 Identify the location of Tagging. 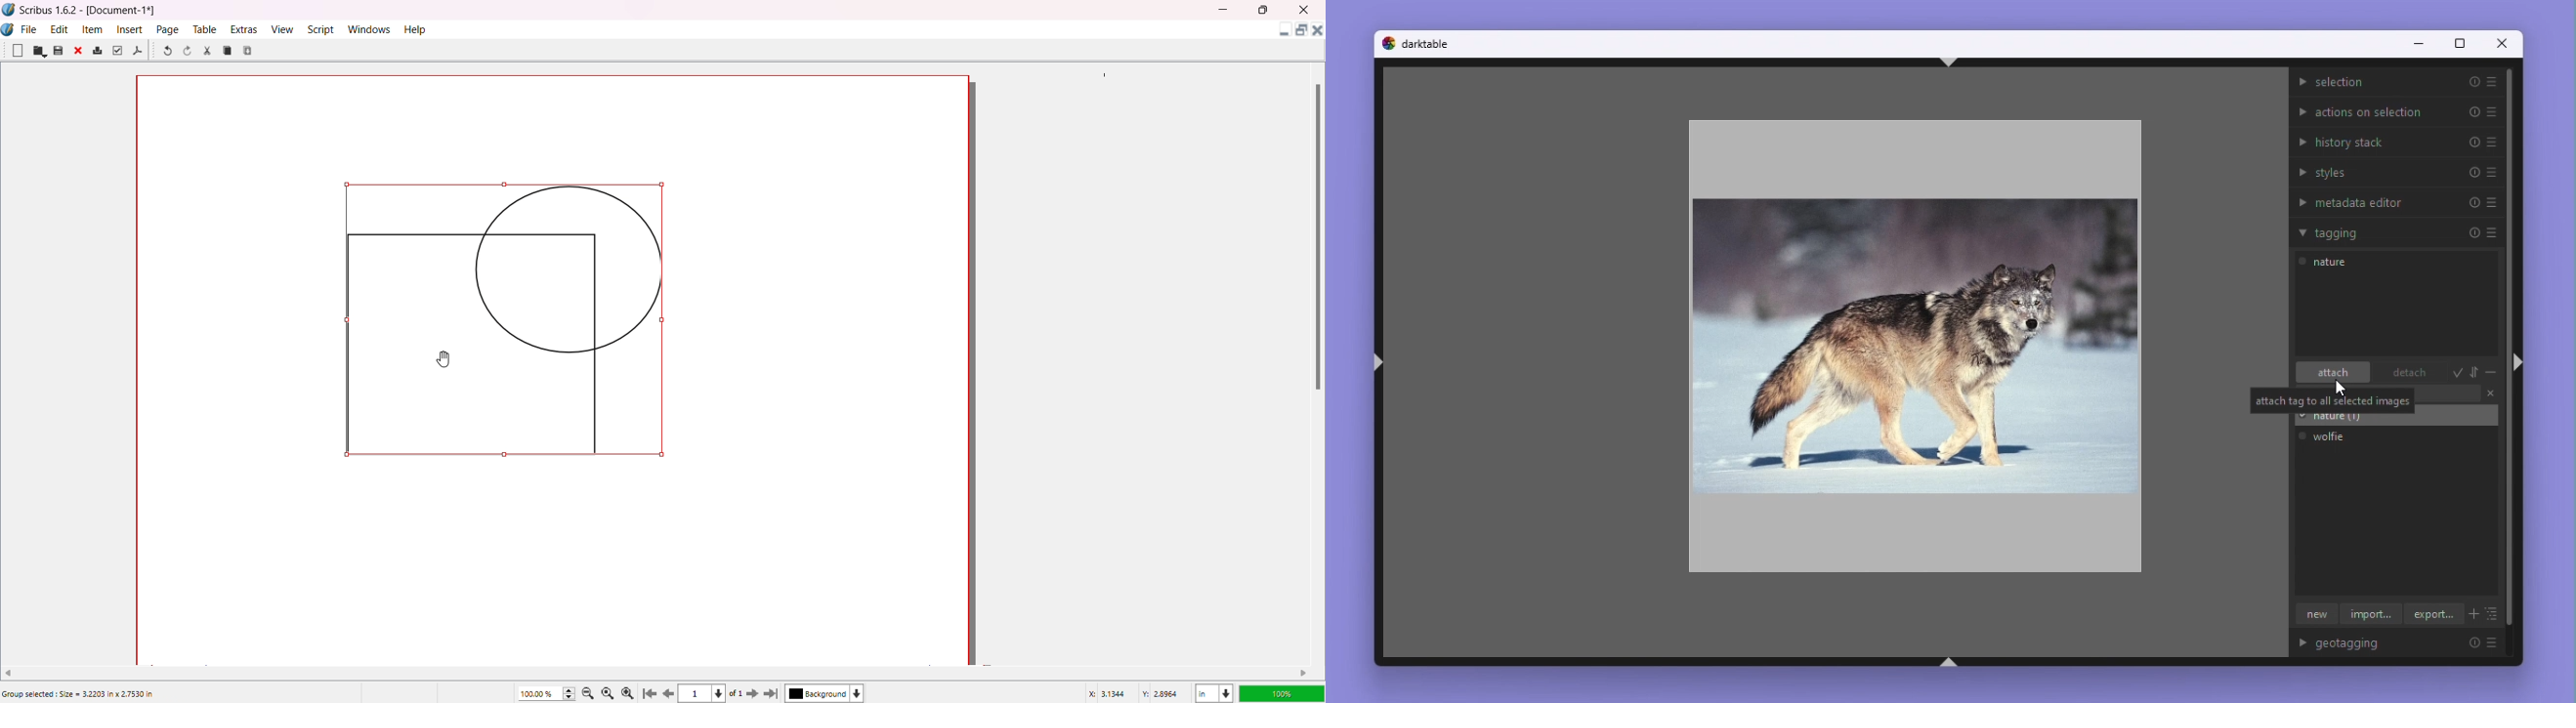
(2396, 231).